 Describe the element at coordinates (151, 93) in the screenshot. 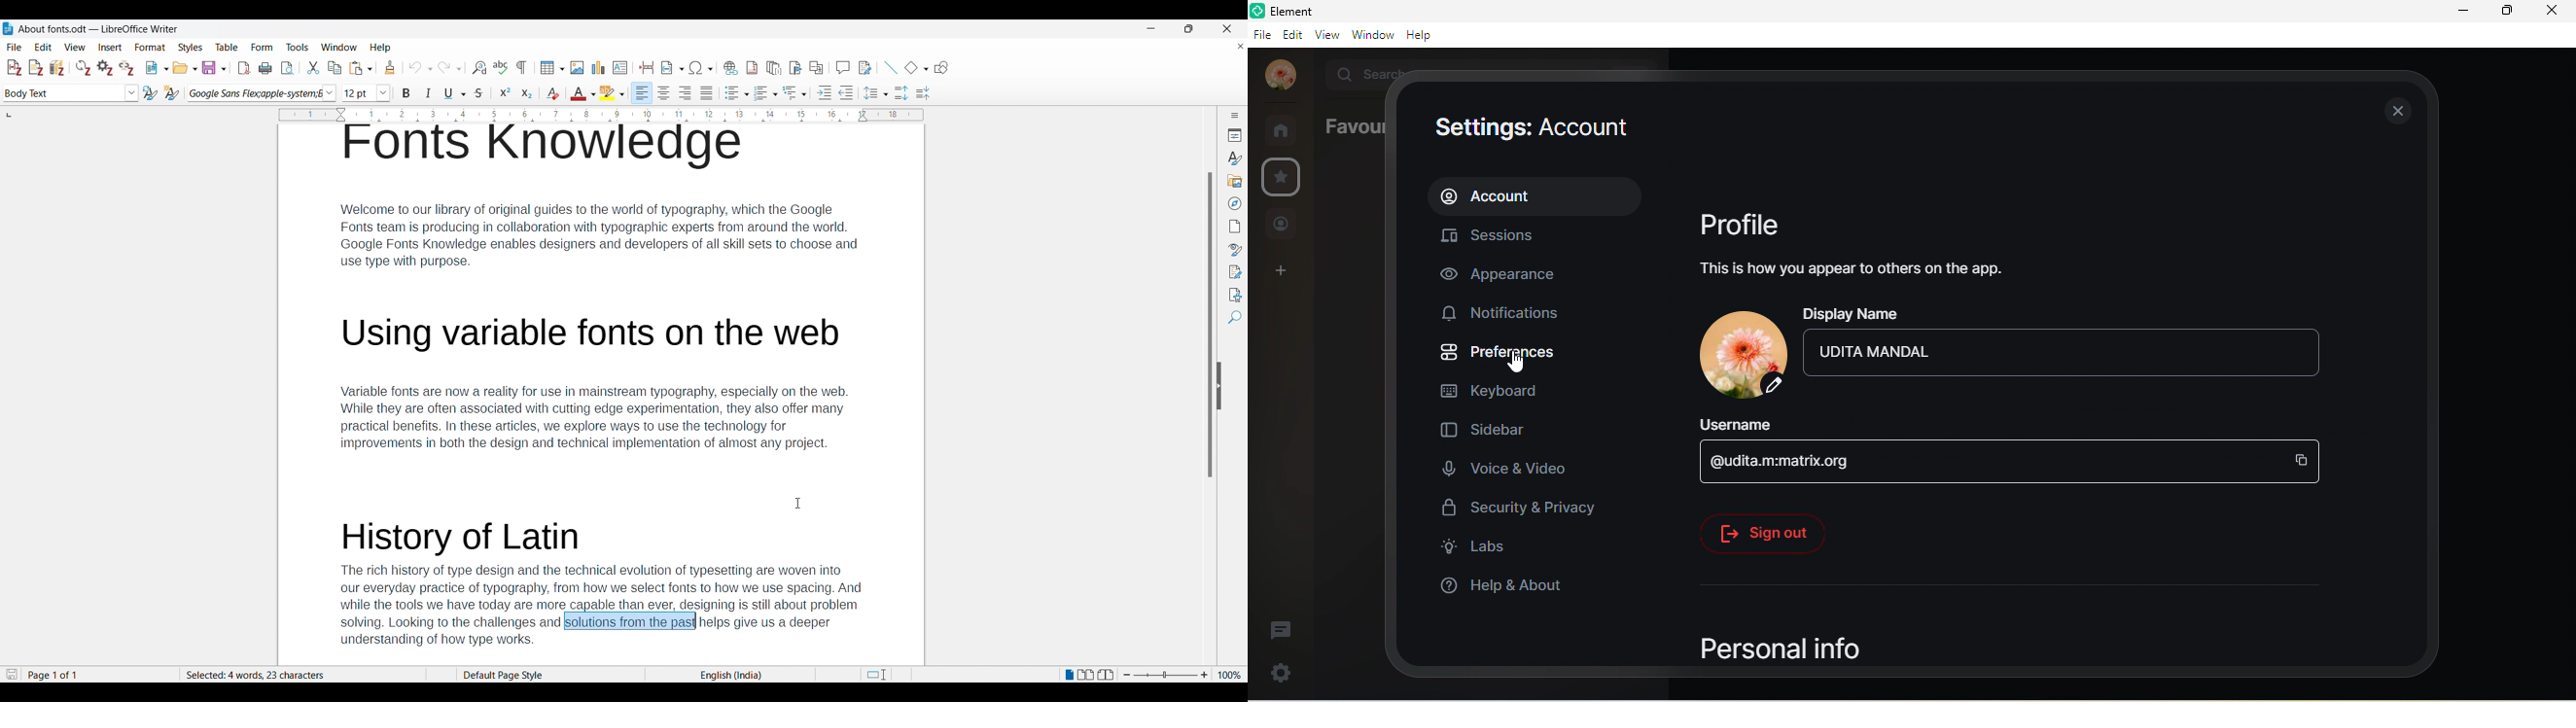

I see `Update selected style` at that location.